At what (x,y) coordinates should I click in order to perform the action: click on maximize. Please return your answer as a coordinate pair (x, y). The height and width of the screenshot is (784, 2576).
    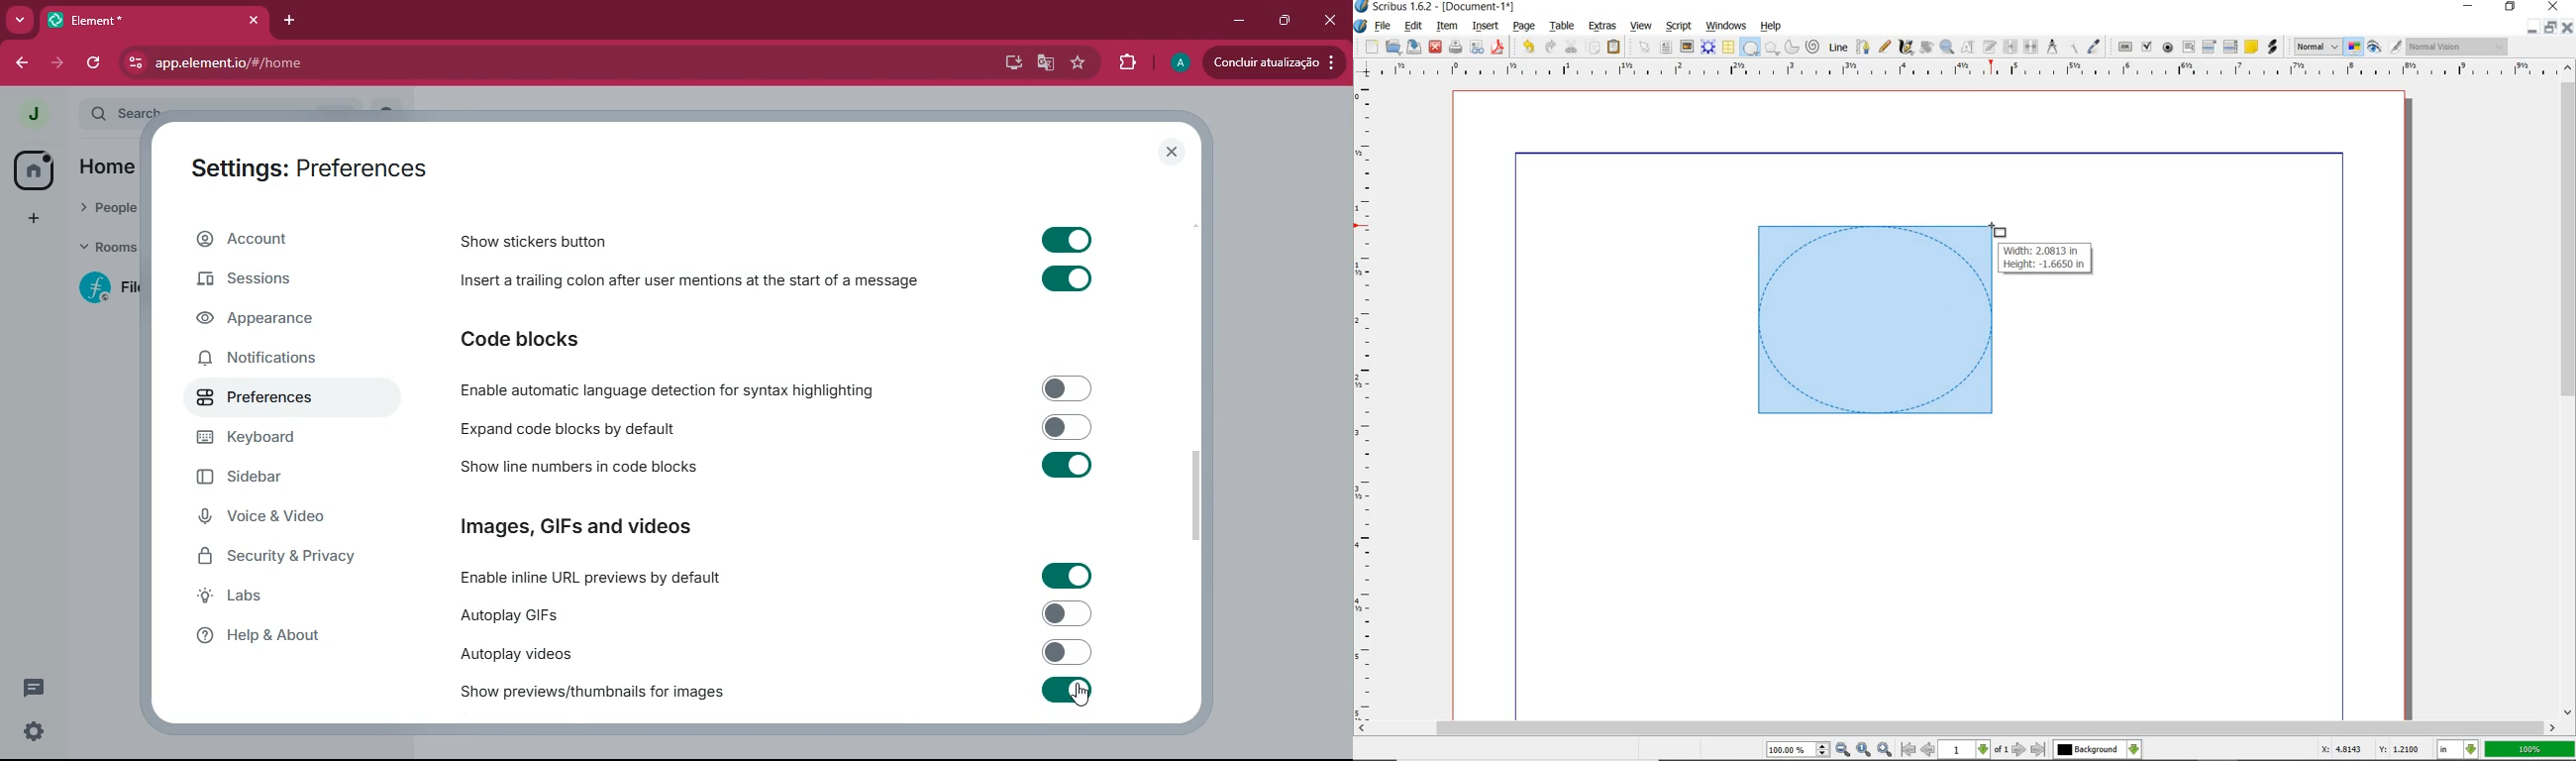
    Looking at the image, I should click on (1288, 22).